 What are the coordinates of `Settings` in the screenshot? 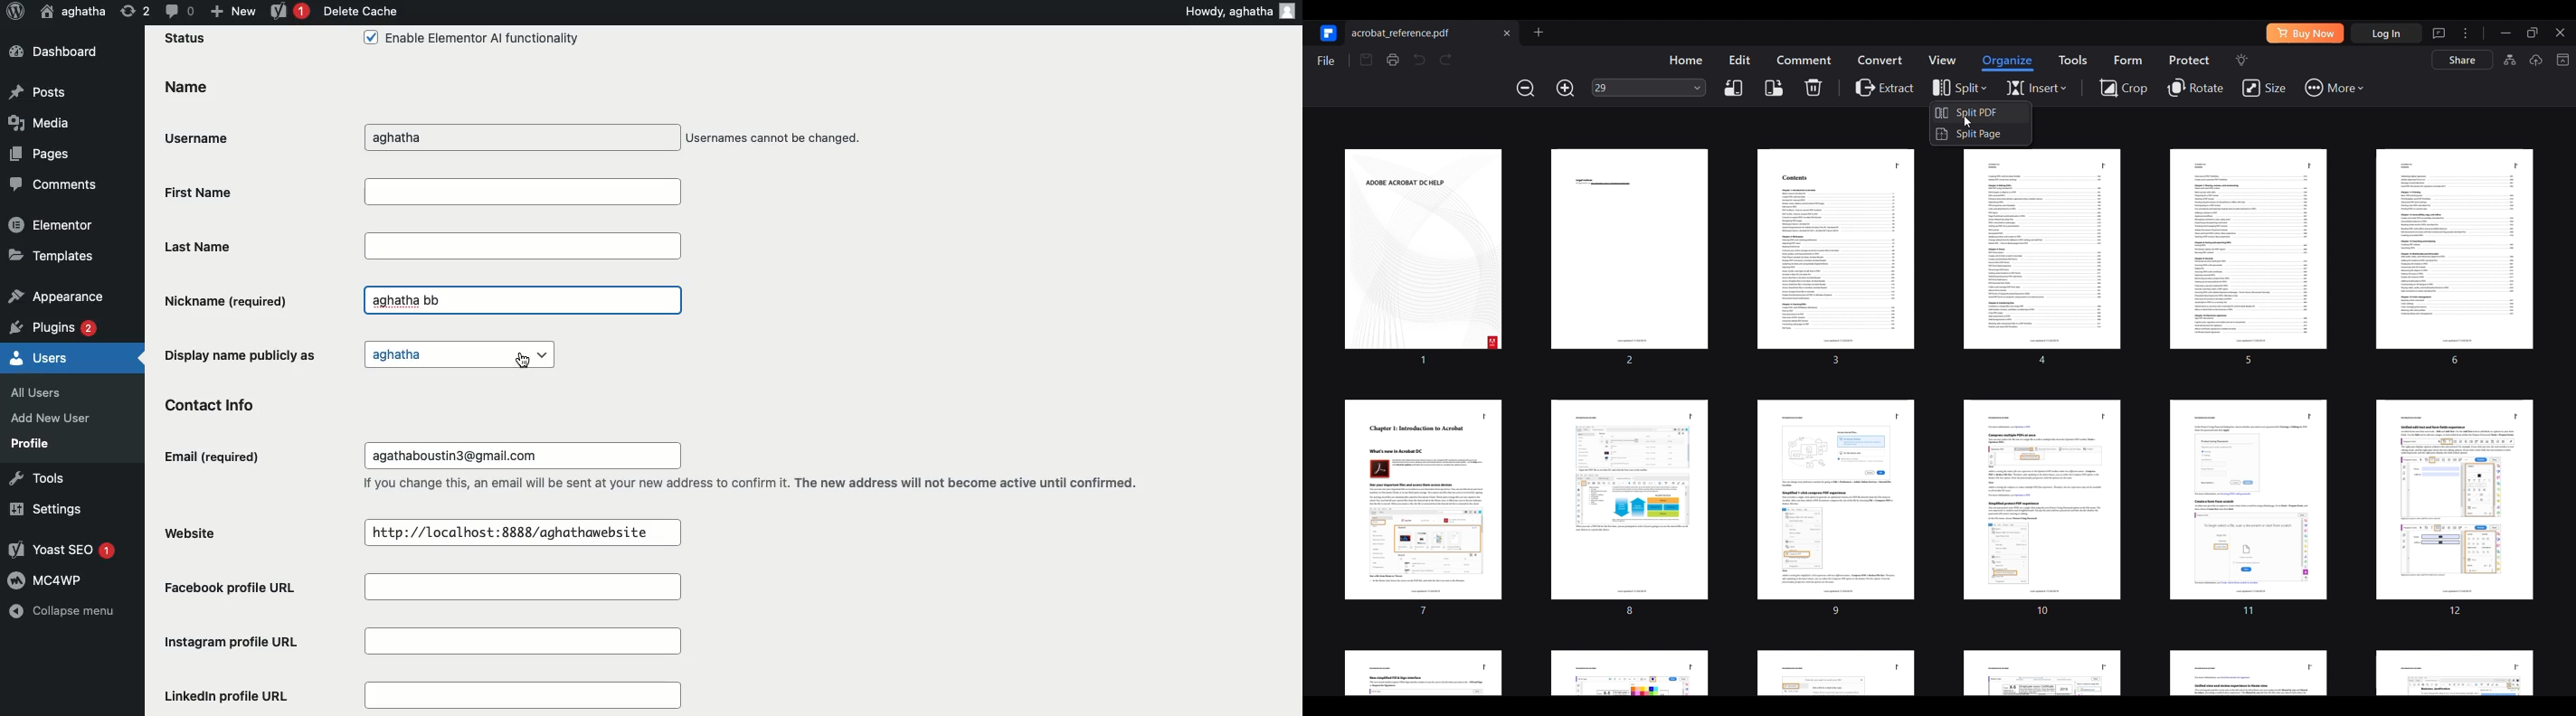 It's located at (43, 509).